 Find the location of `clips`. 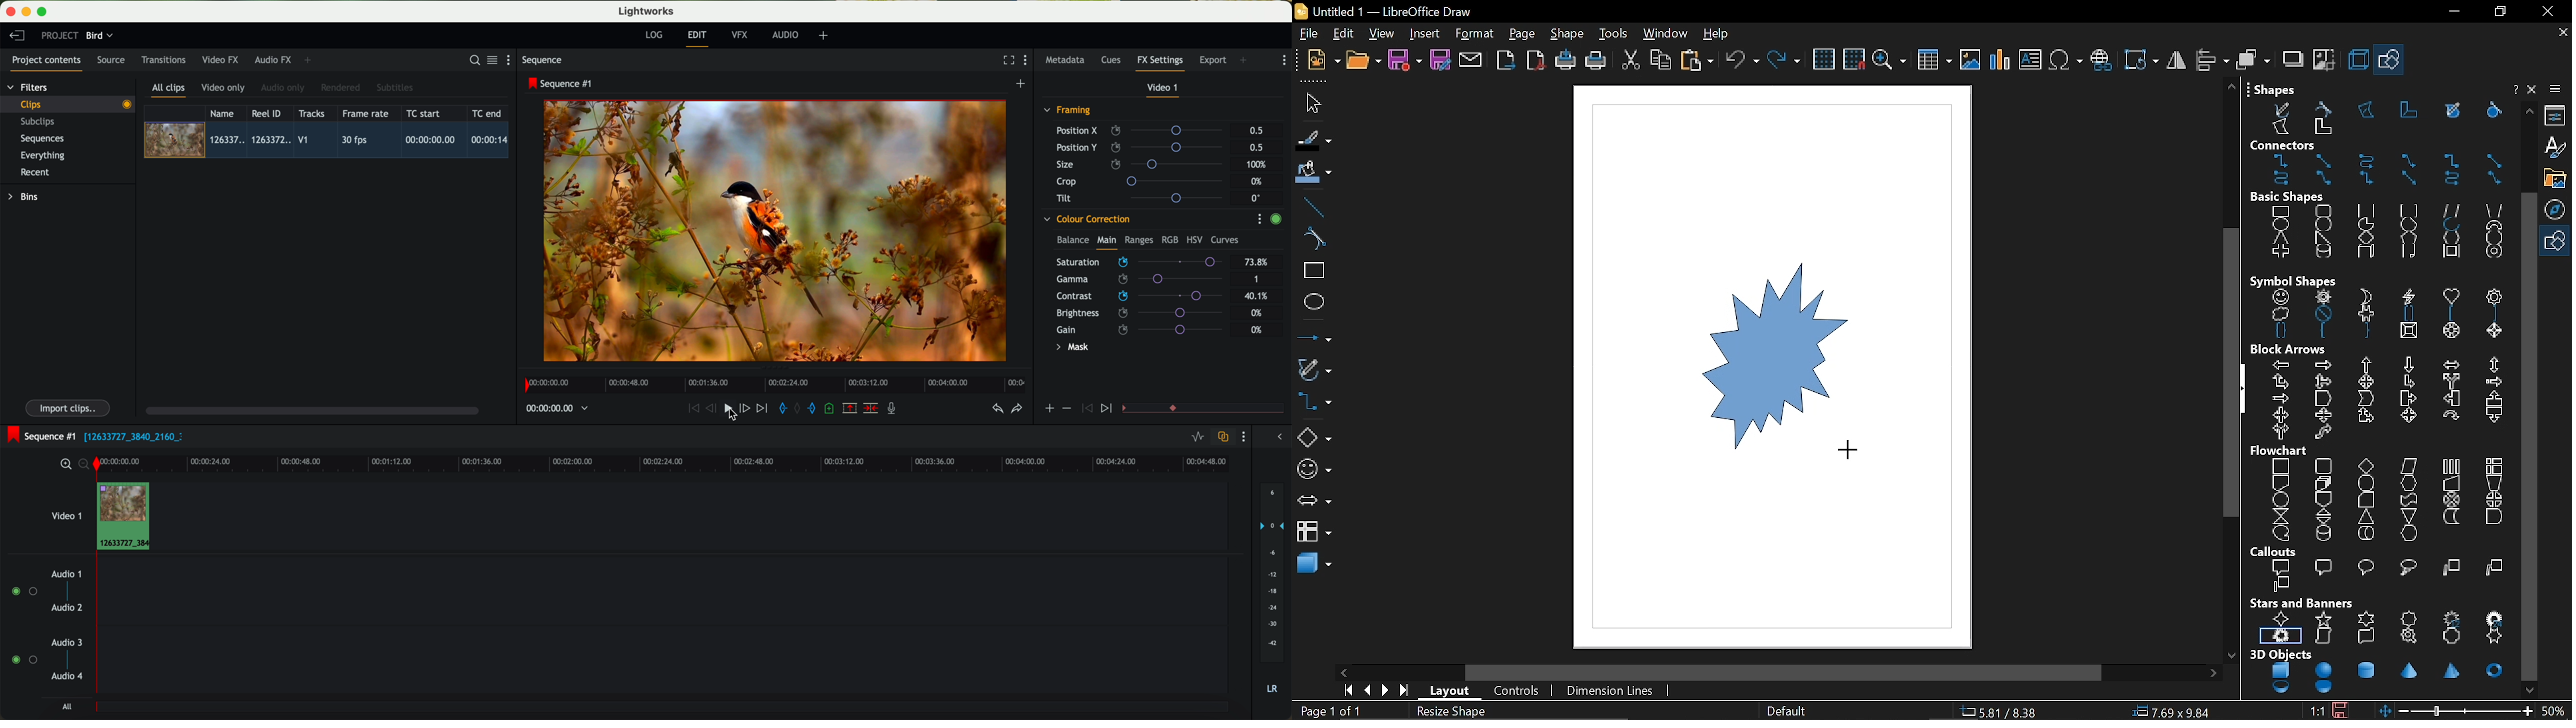

clips is located at coordinates (68, 104).